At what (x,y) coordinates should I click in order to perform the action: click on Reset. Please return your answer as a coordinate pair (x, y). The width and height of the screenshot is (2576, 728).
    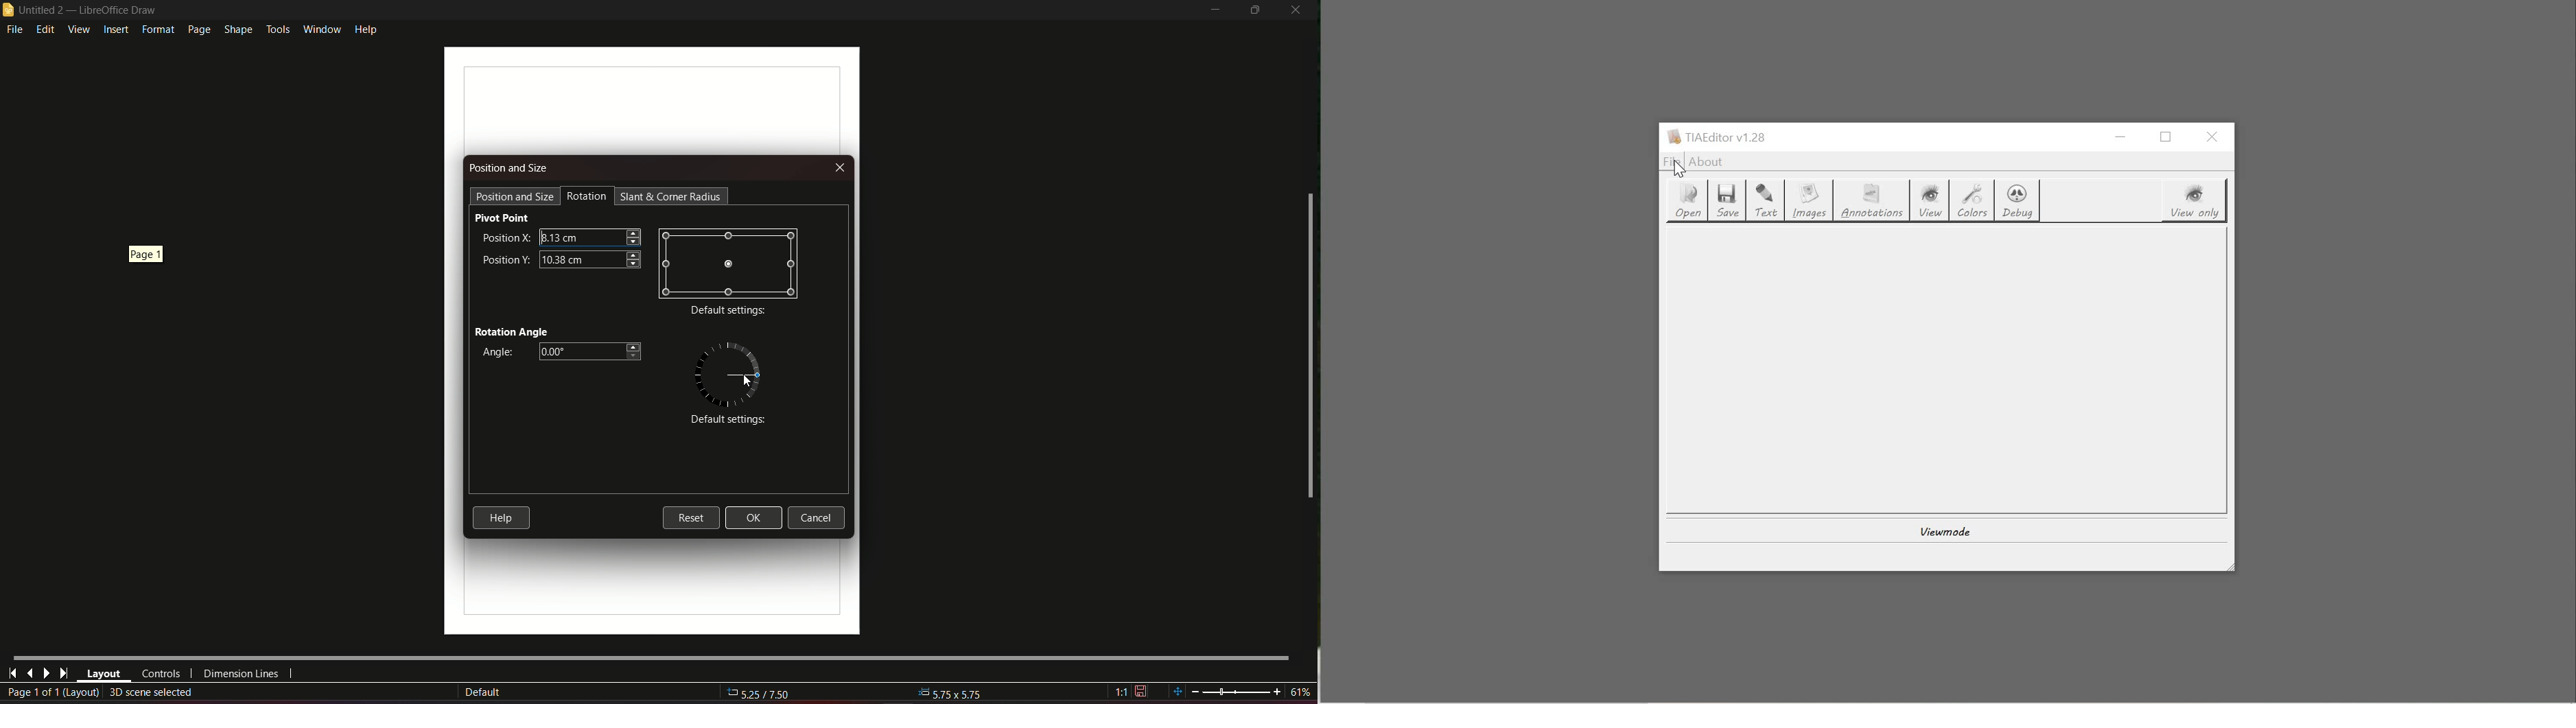
    Looking at the image, I should click on (690, 517).